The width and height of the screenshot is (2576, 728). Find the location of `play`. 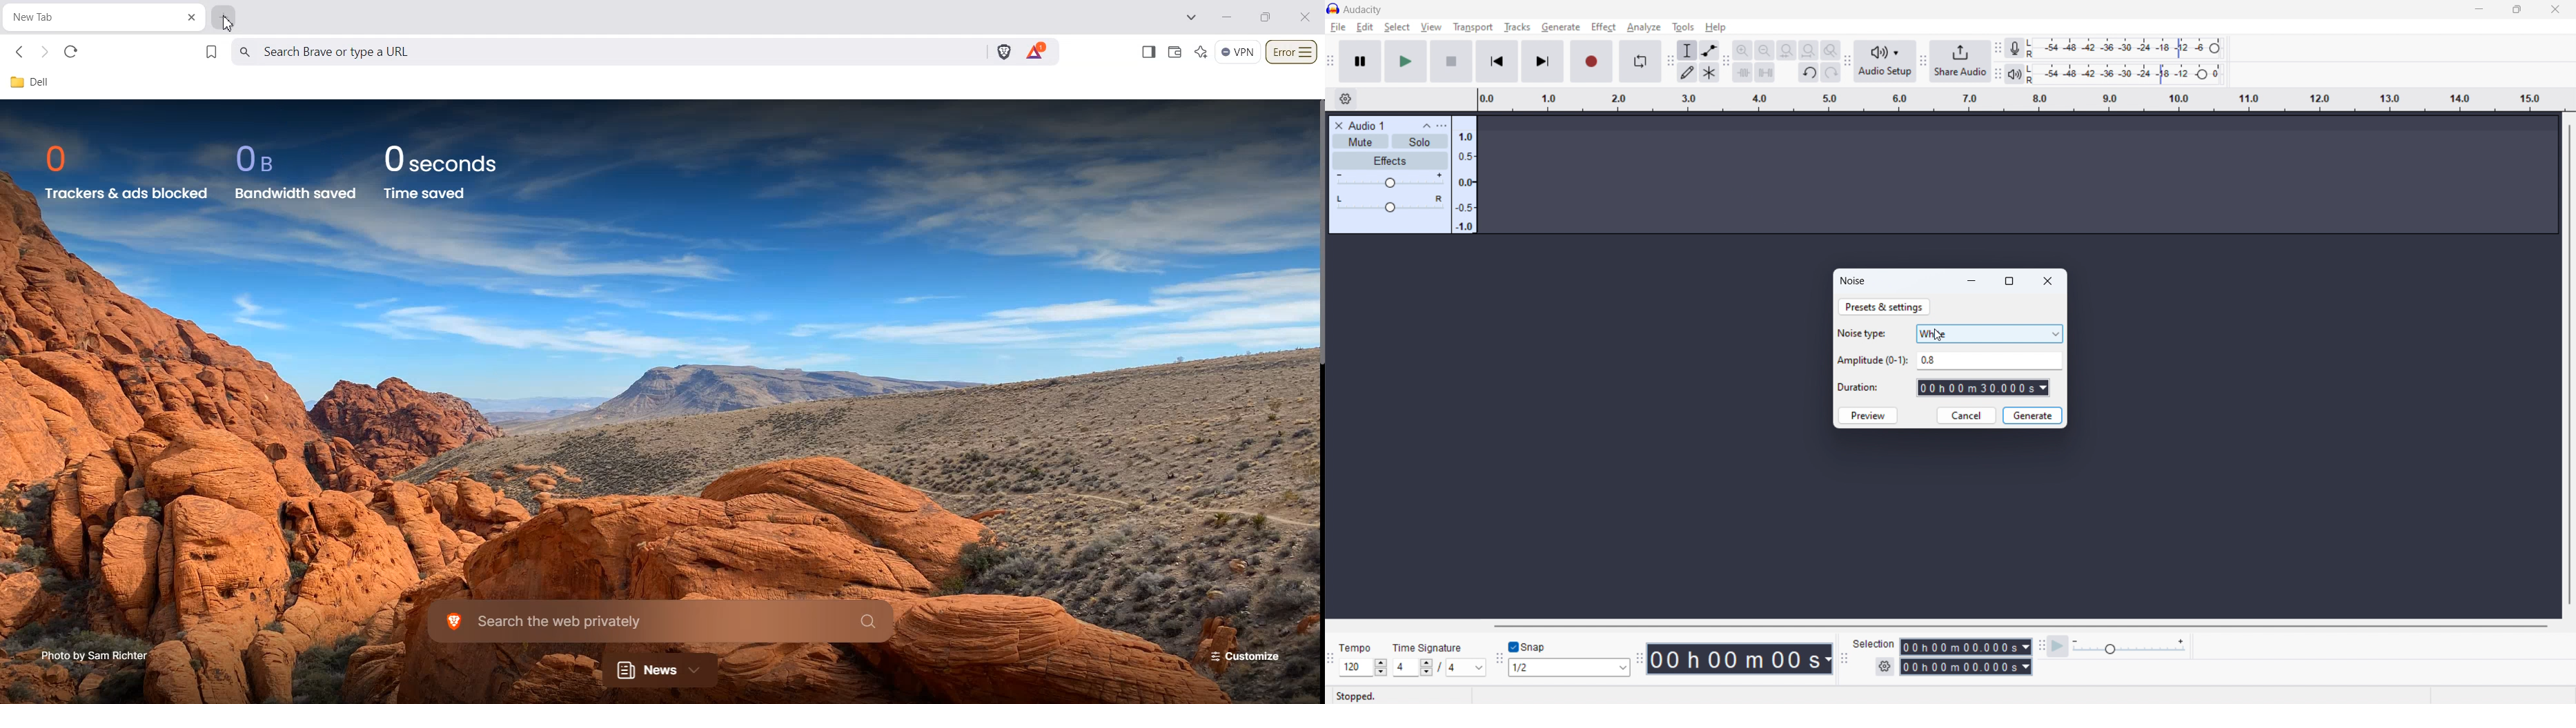

play is located at coordinates (1406, 61).